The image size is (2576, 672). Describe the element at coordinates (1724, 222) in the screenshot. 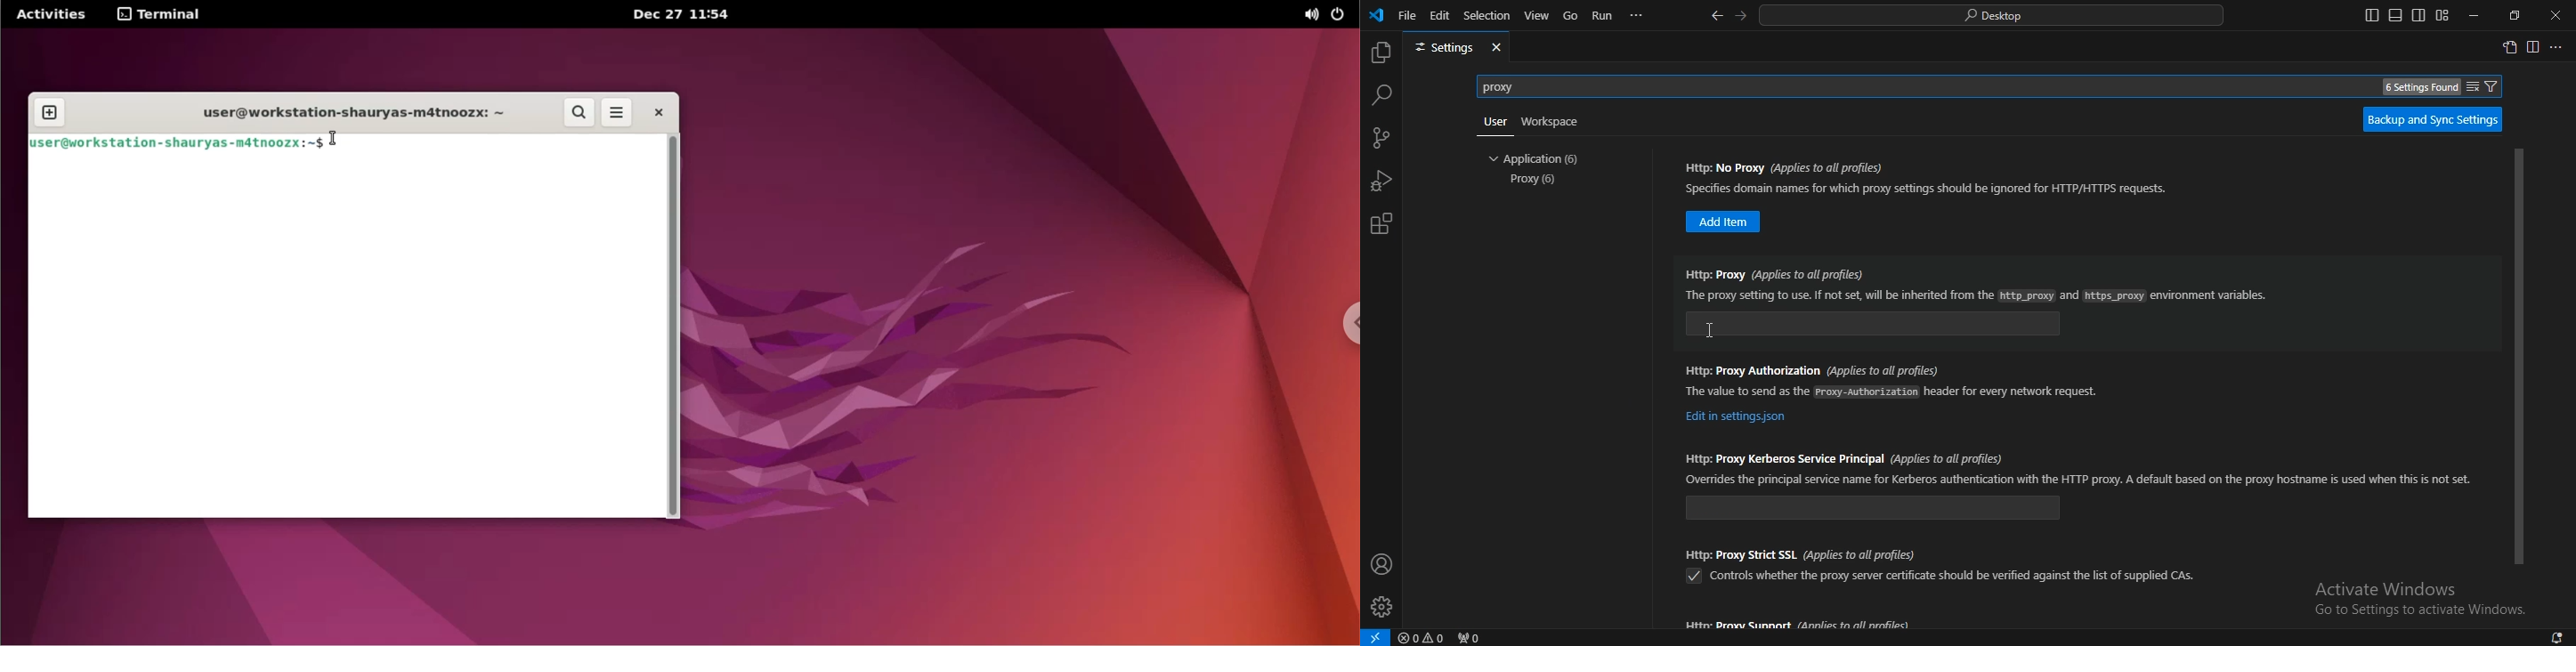

I see `https: no proxy` at that location.